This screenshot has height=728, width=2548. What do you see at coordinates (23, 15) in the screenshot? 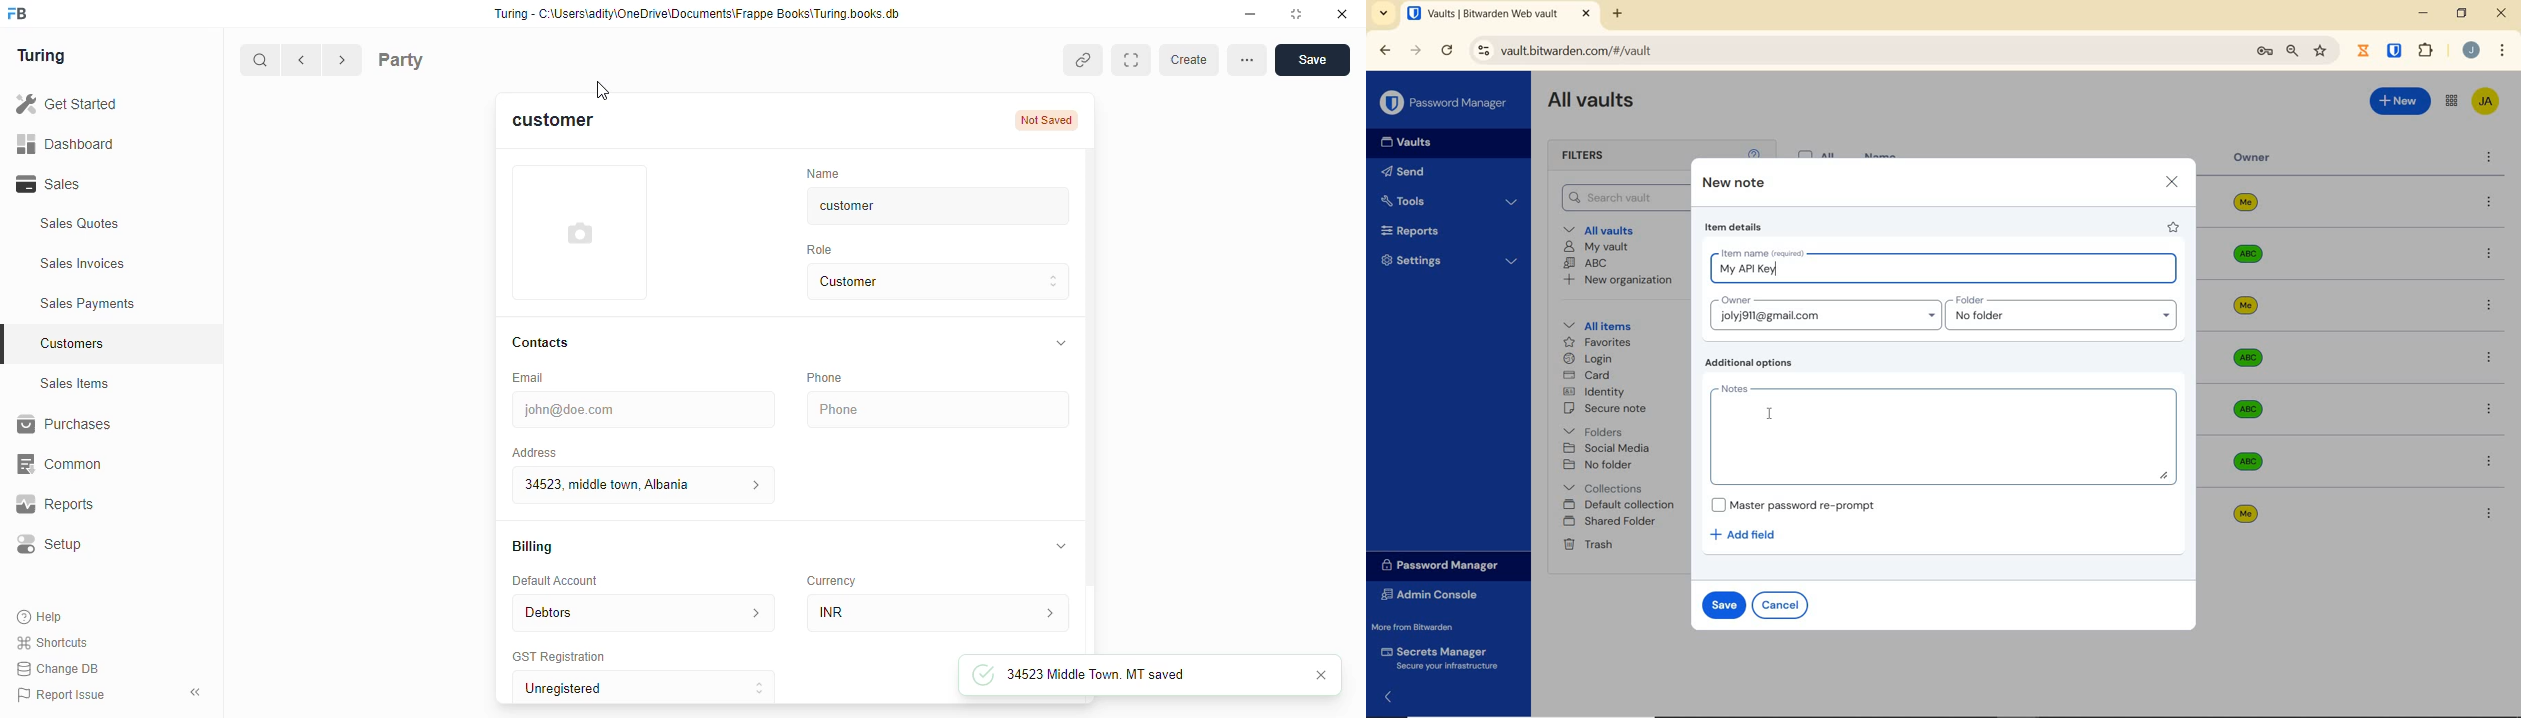
I see `frappebooks logo` at bounding box center [23, 15].